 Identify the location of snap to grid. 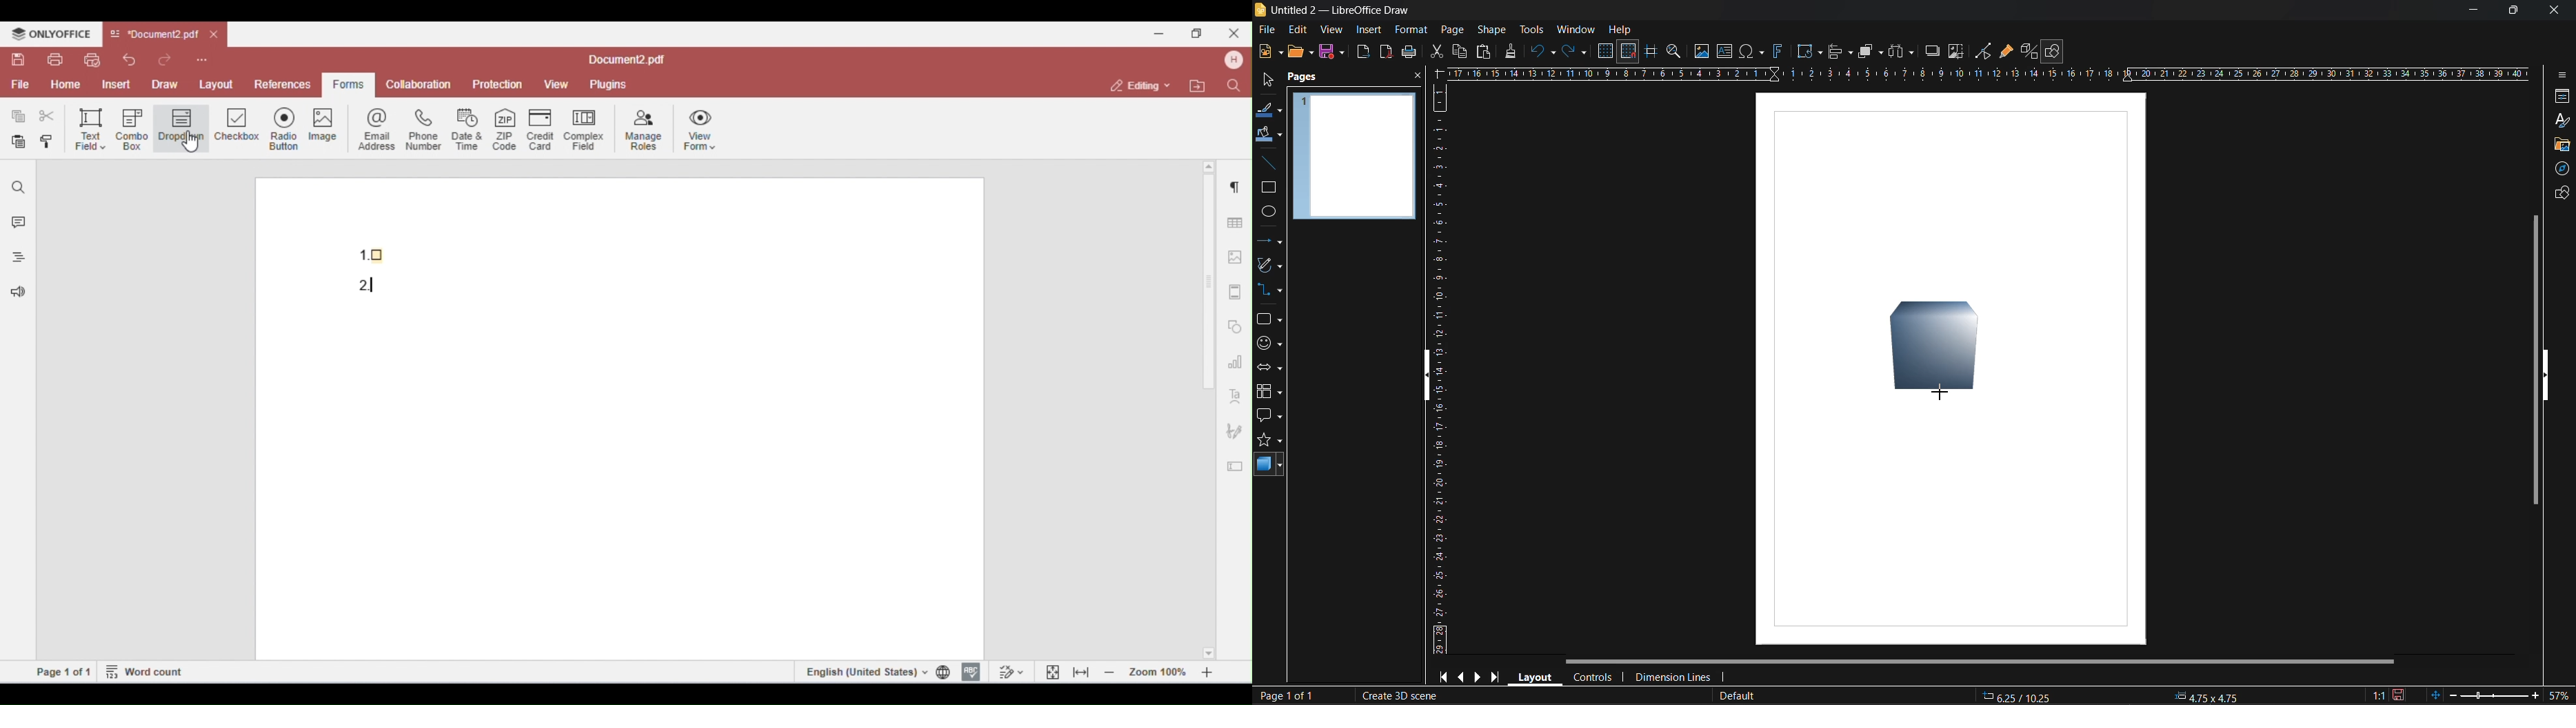
(1629, 52).